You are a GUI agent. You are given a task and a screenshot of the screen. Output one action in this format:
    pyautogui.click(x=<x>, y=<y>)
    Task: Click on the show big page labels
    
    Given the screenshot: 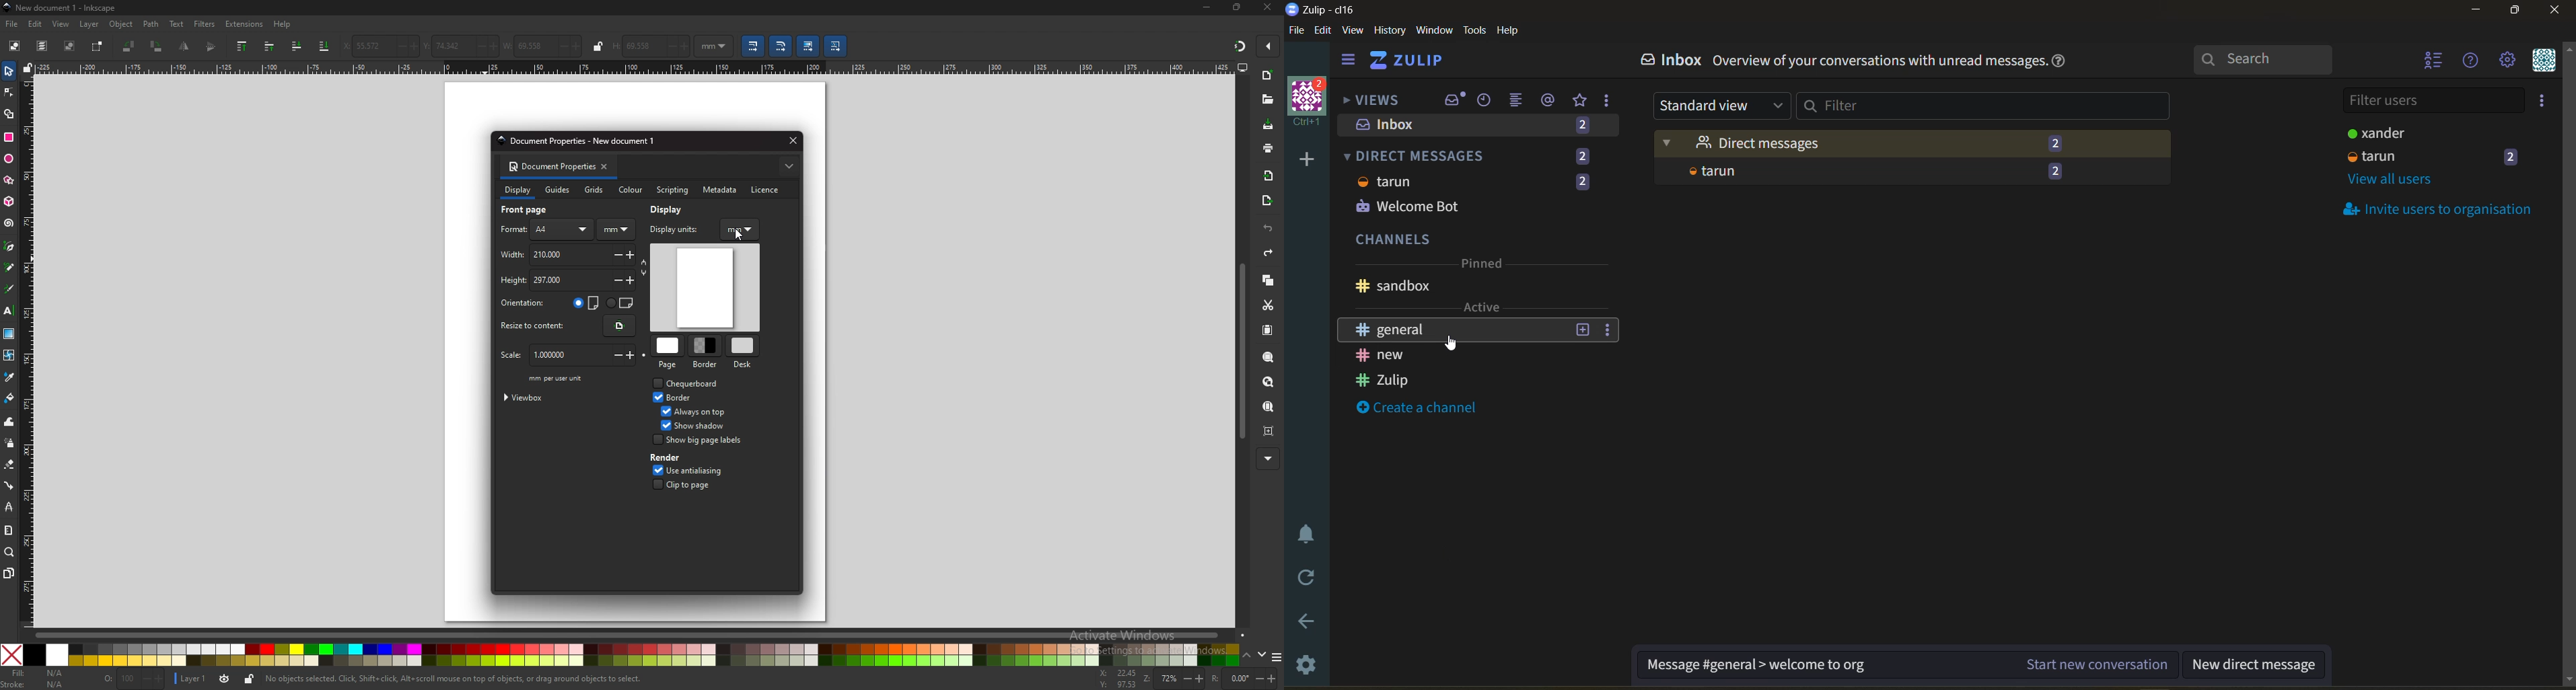 What is the action you would take?
    pyautogui.click(x=706, y=439)
    